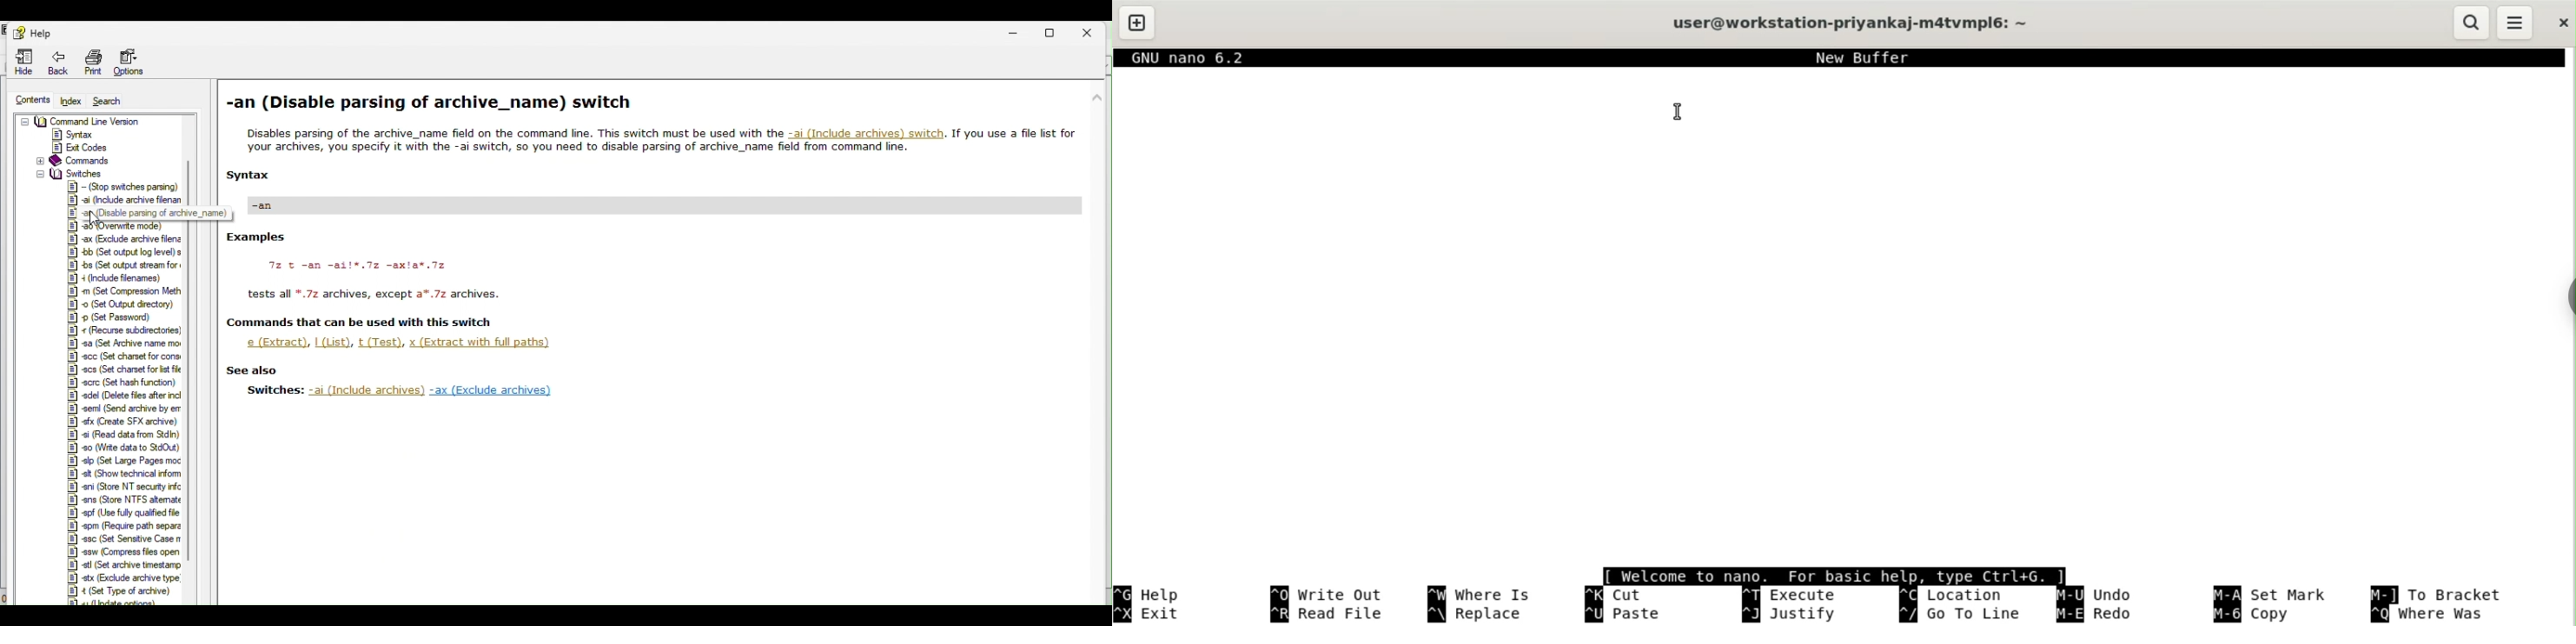 The width and height of the screenshot is (2576, 644). I want to click on redo, so click(2100, 614).